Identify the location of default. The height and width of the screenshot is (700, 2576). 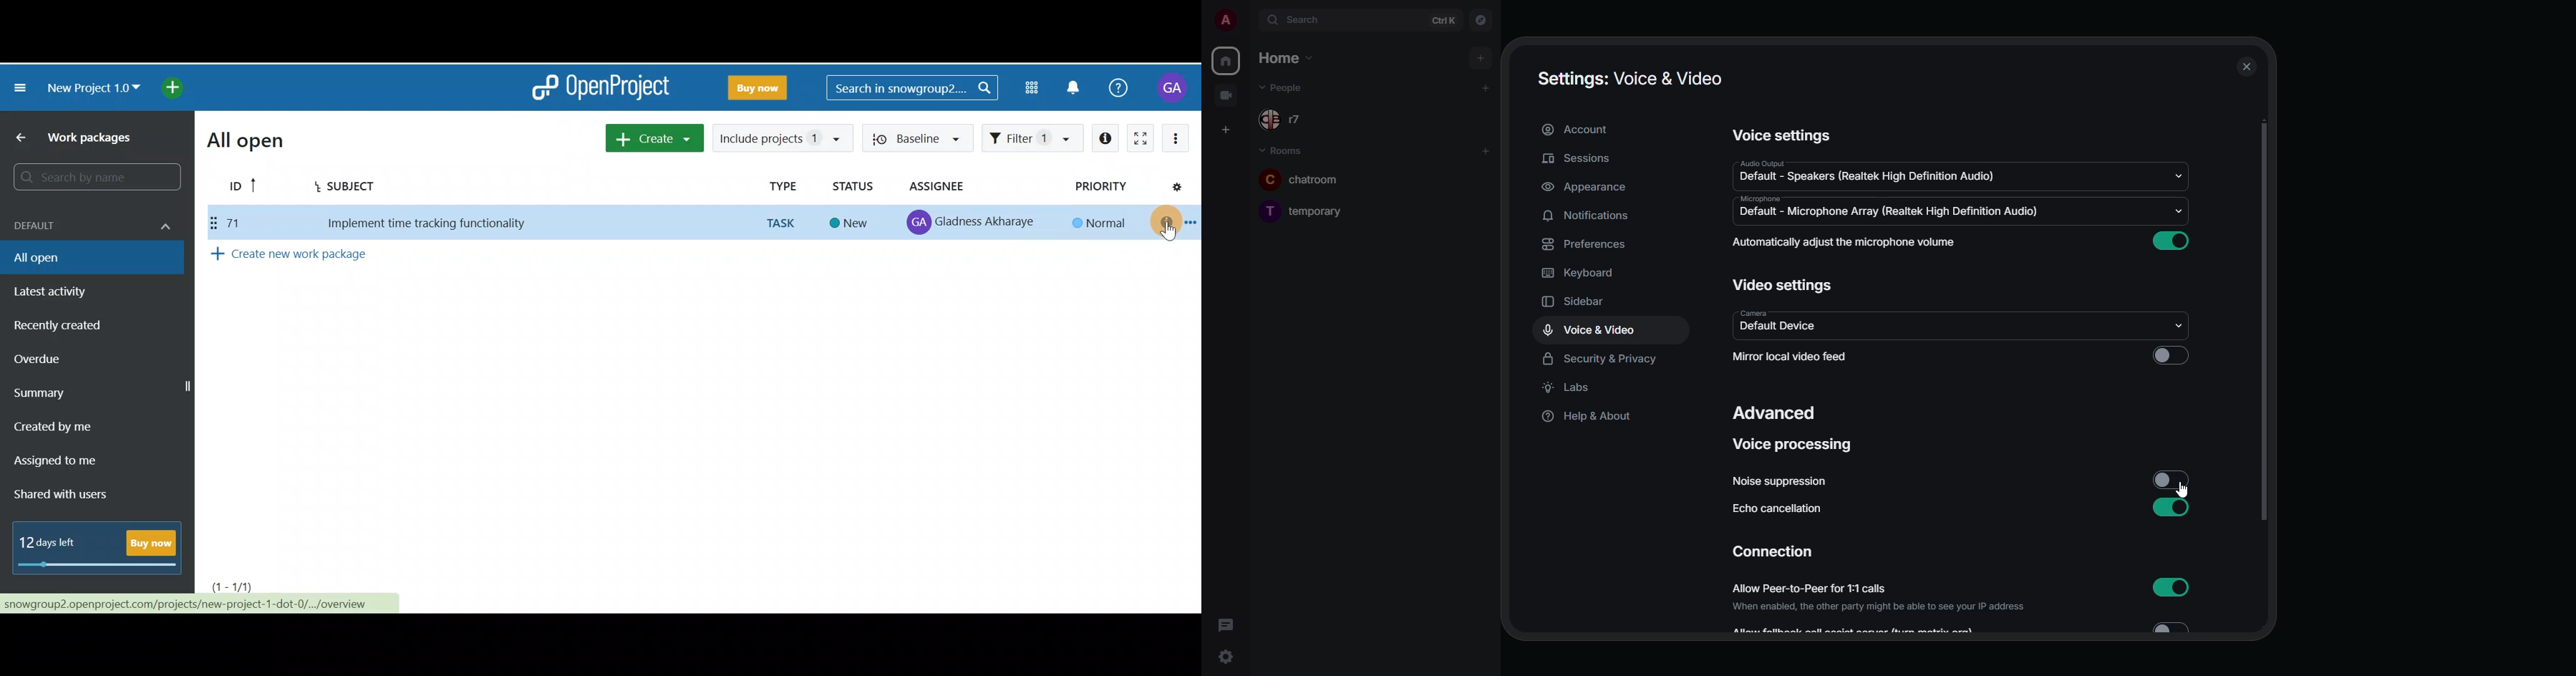
(1891, 213).